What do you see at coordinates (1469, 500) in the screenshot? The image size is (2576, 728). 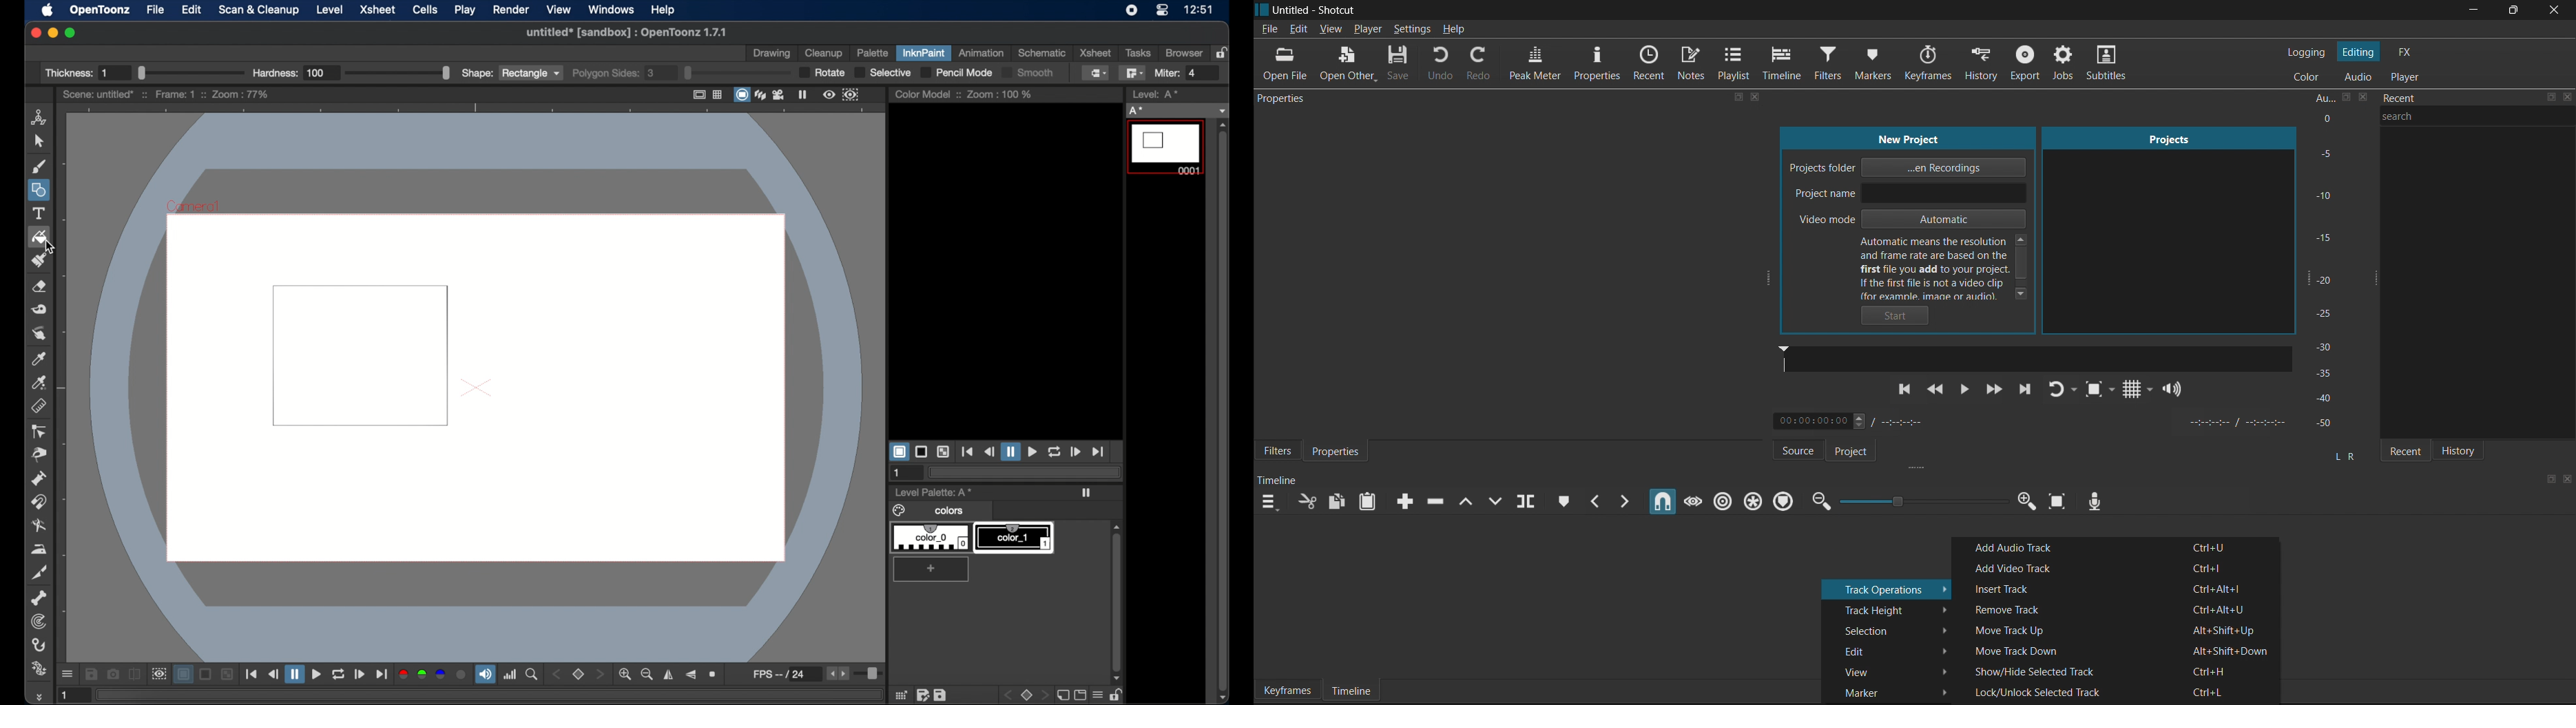 I see `Lift` at bounding box center [1469, 500].